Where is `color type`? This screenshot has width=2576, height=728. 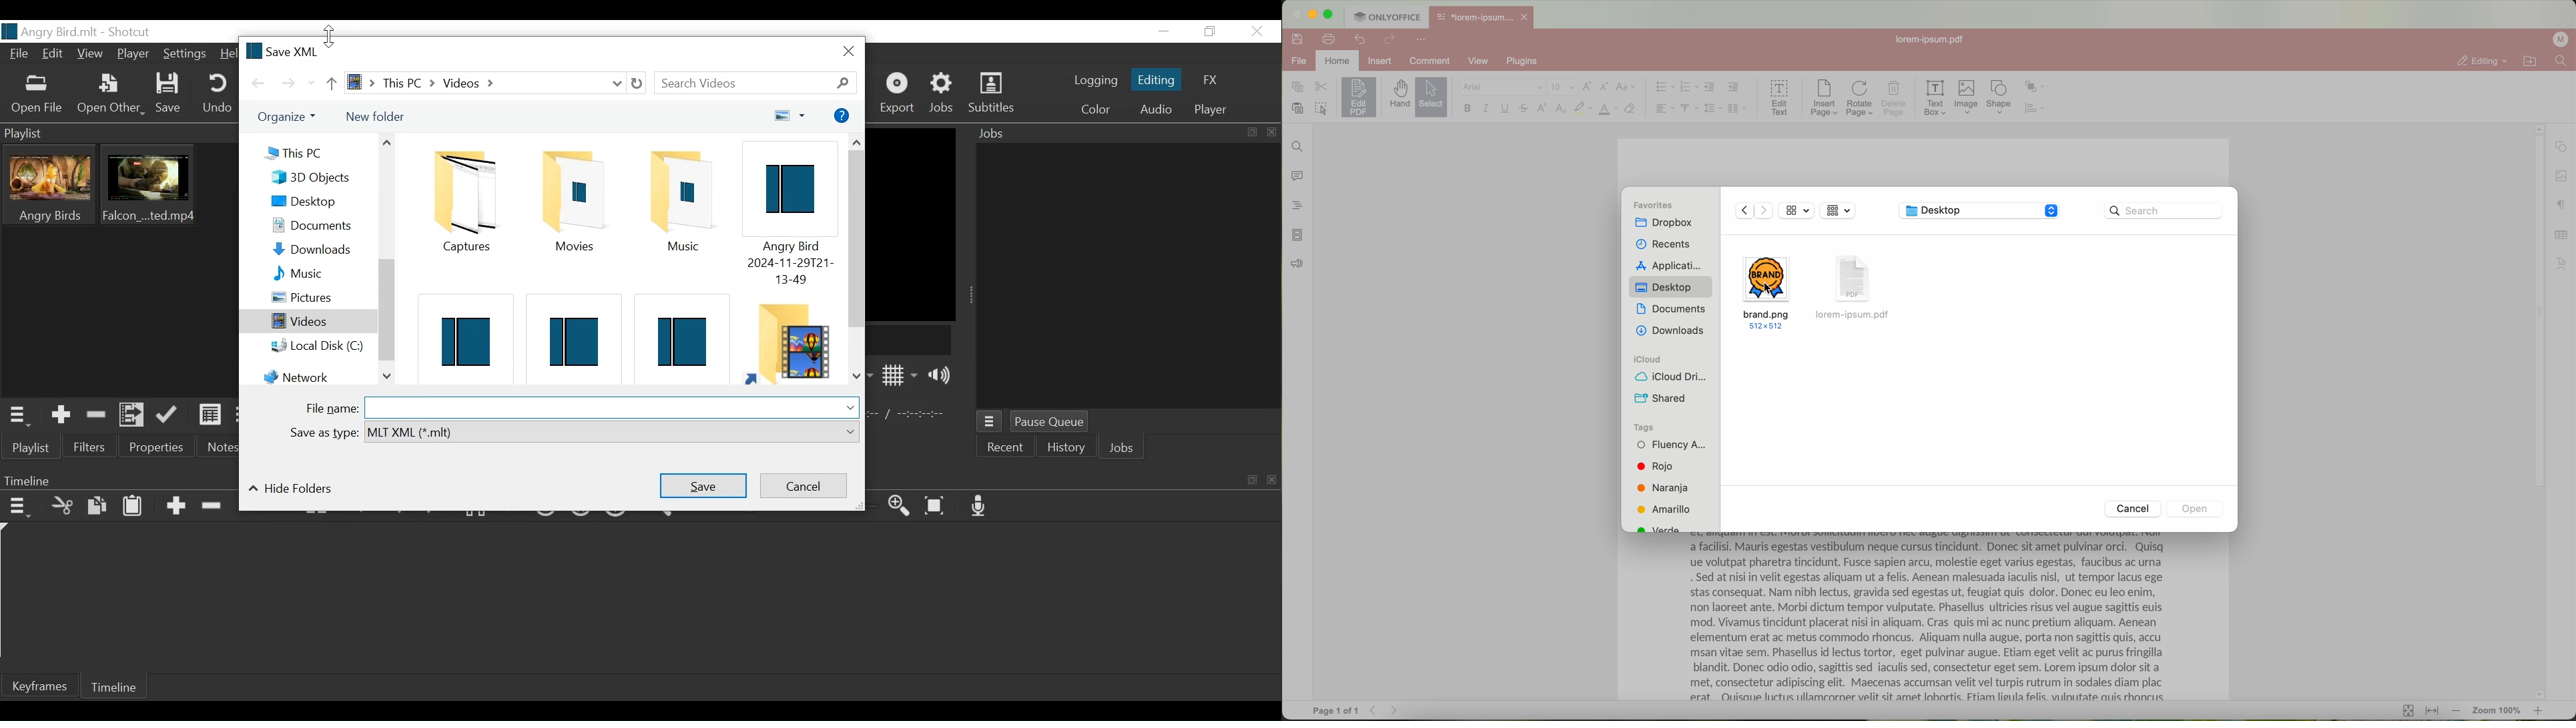 color type is located at coordinates (1609, 109).